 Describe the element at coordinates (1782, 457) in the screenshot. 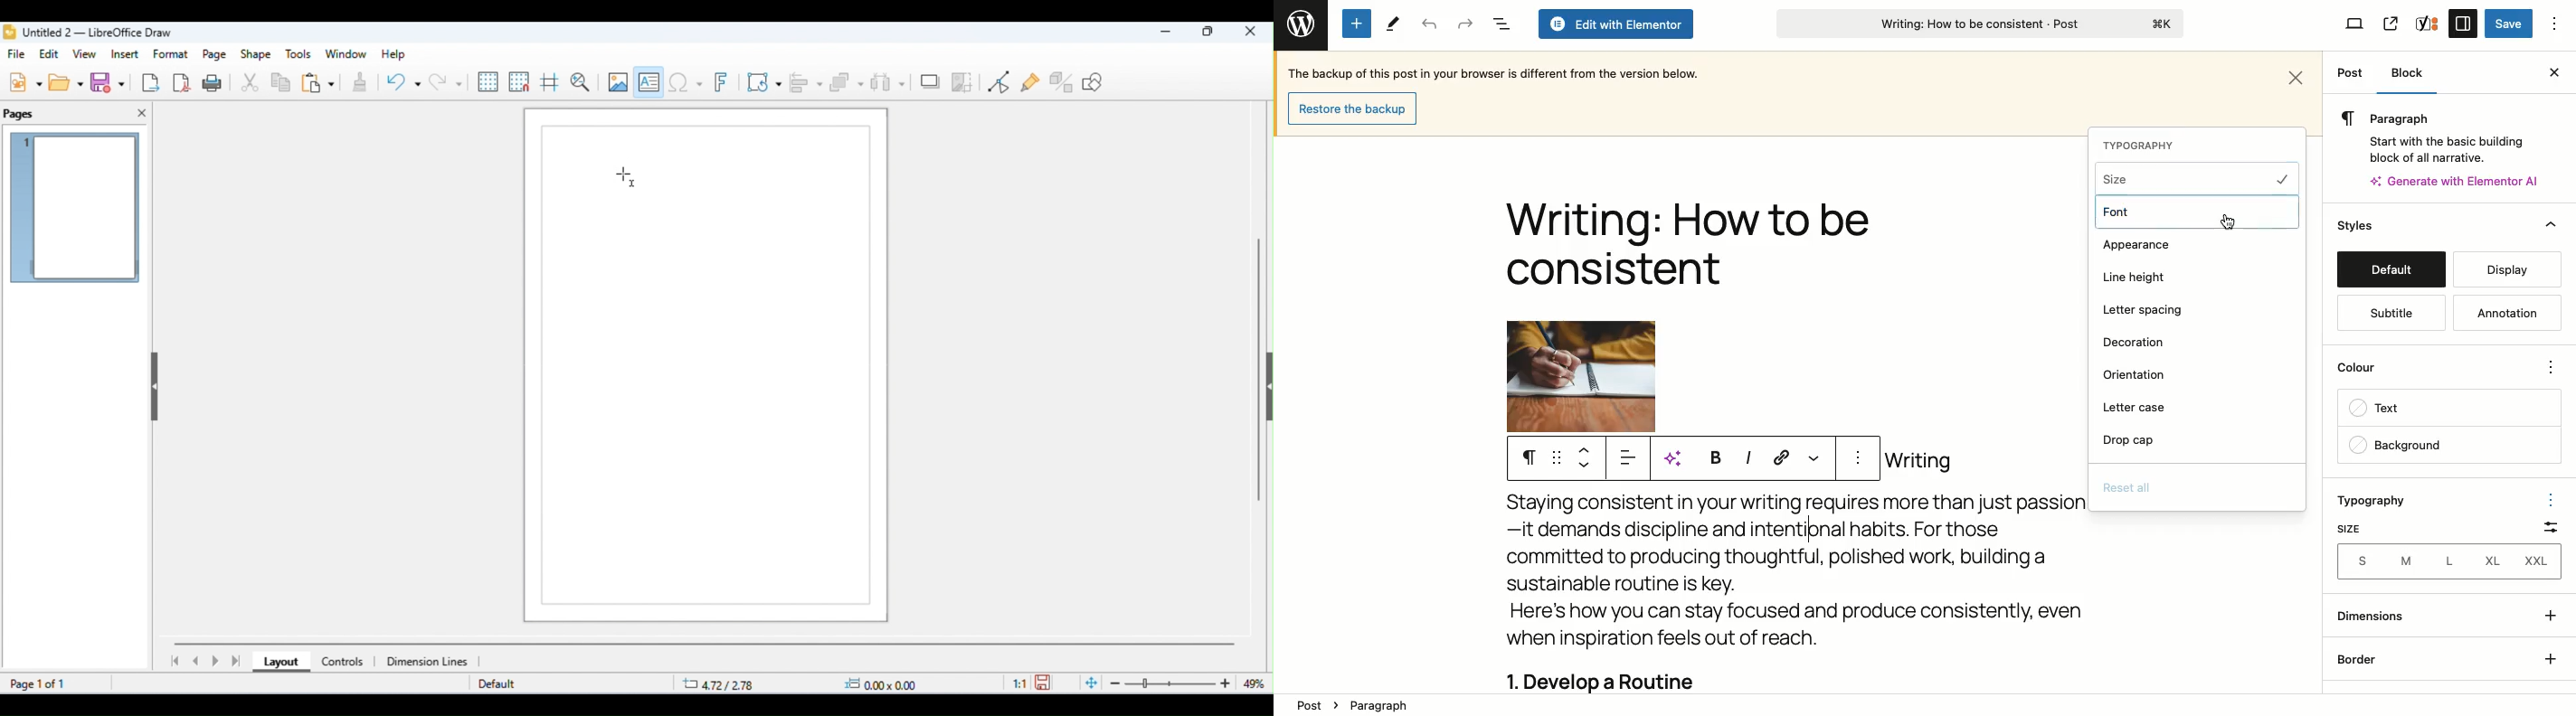

I see `Link` at that location.